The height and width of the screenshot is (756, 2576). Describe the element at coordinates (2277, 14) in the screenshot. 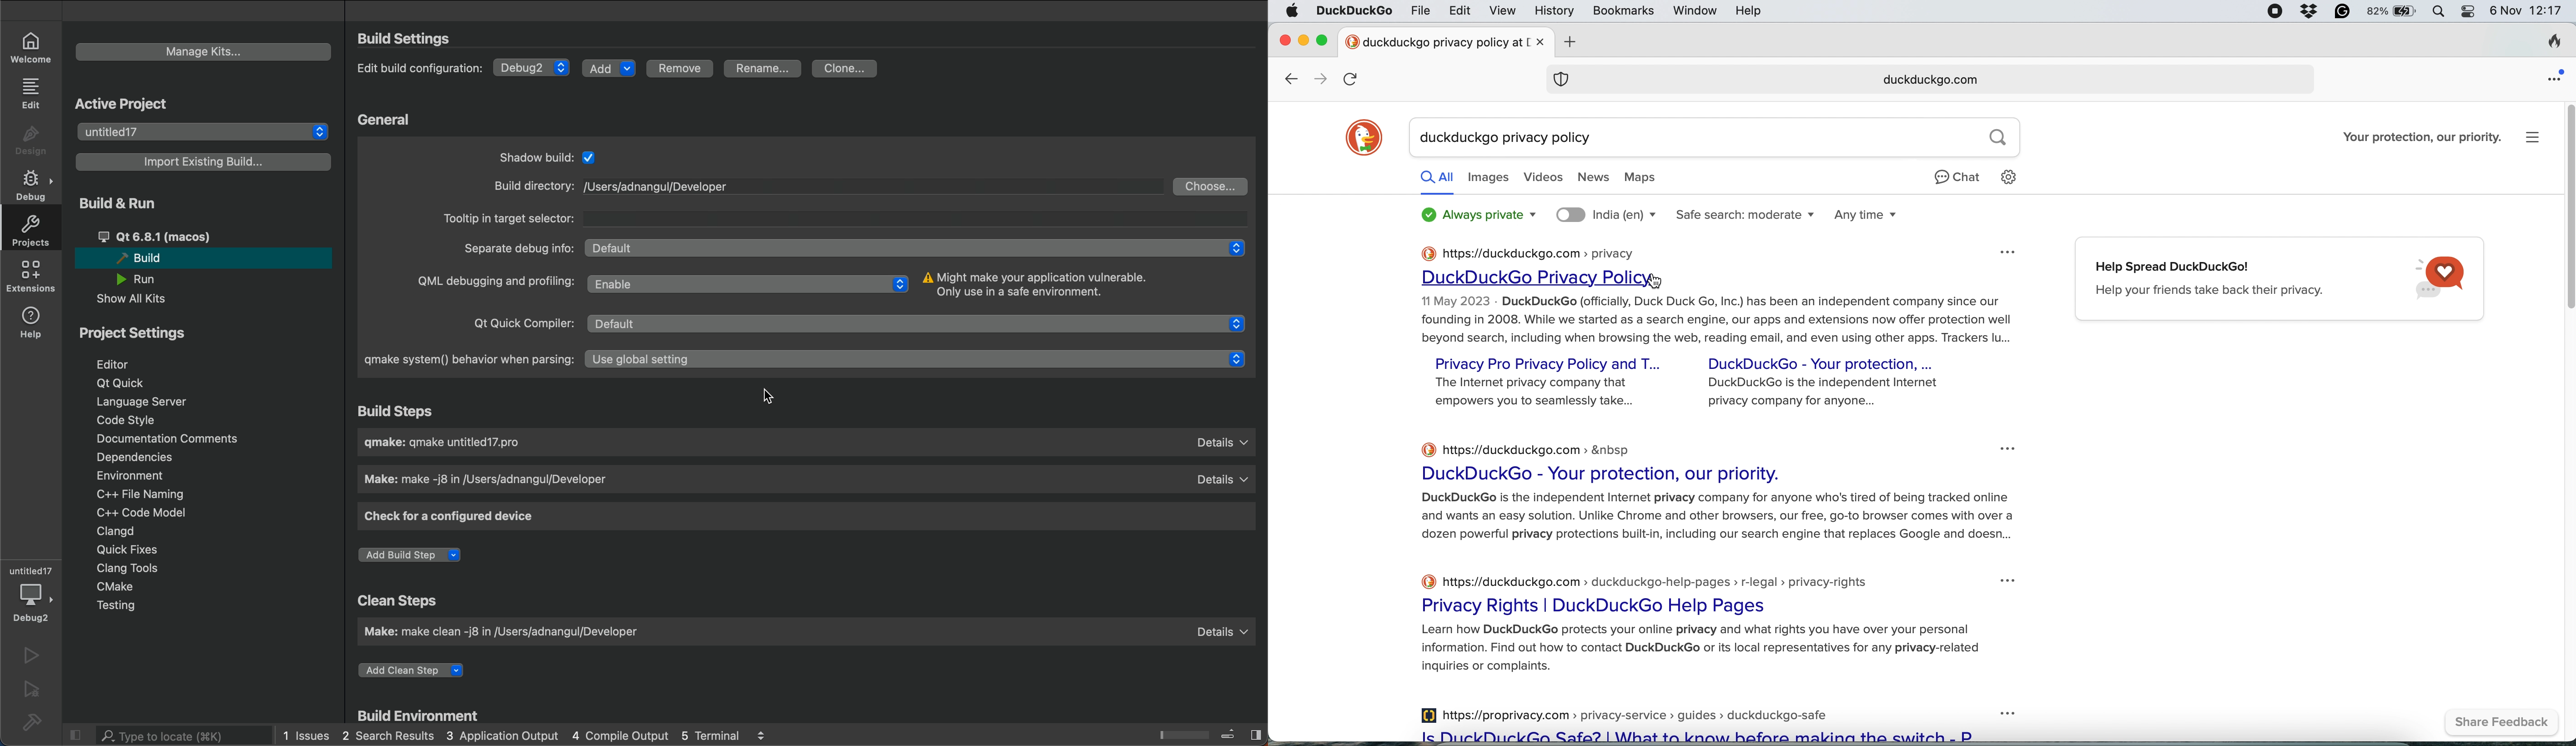

I see `screen recorder` at that location.